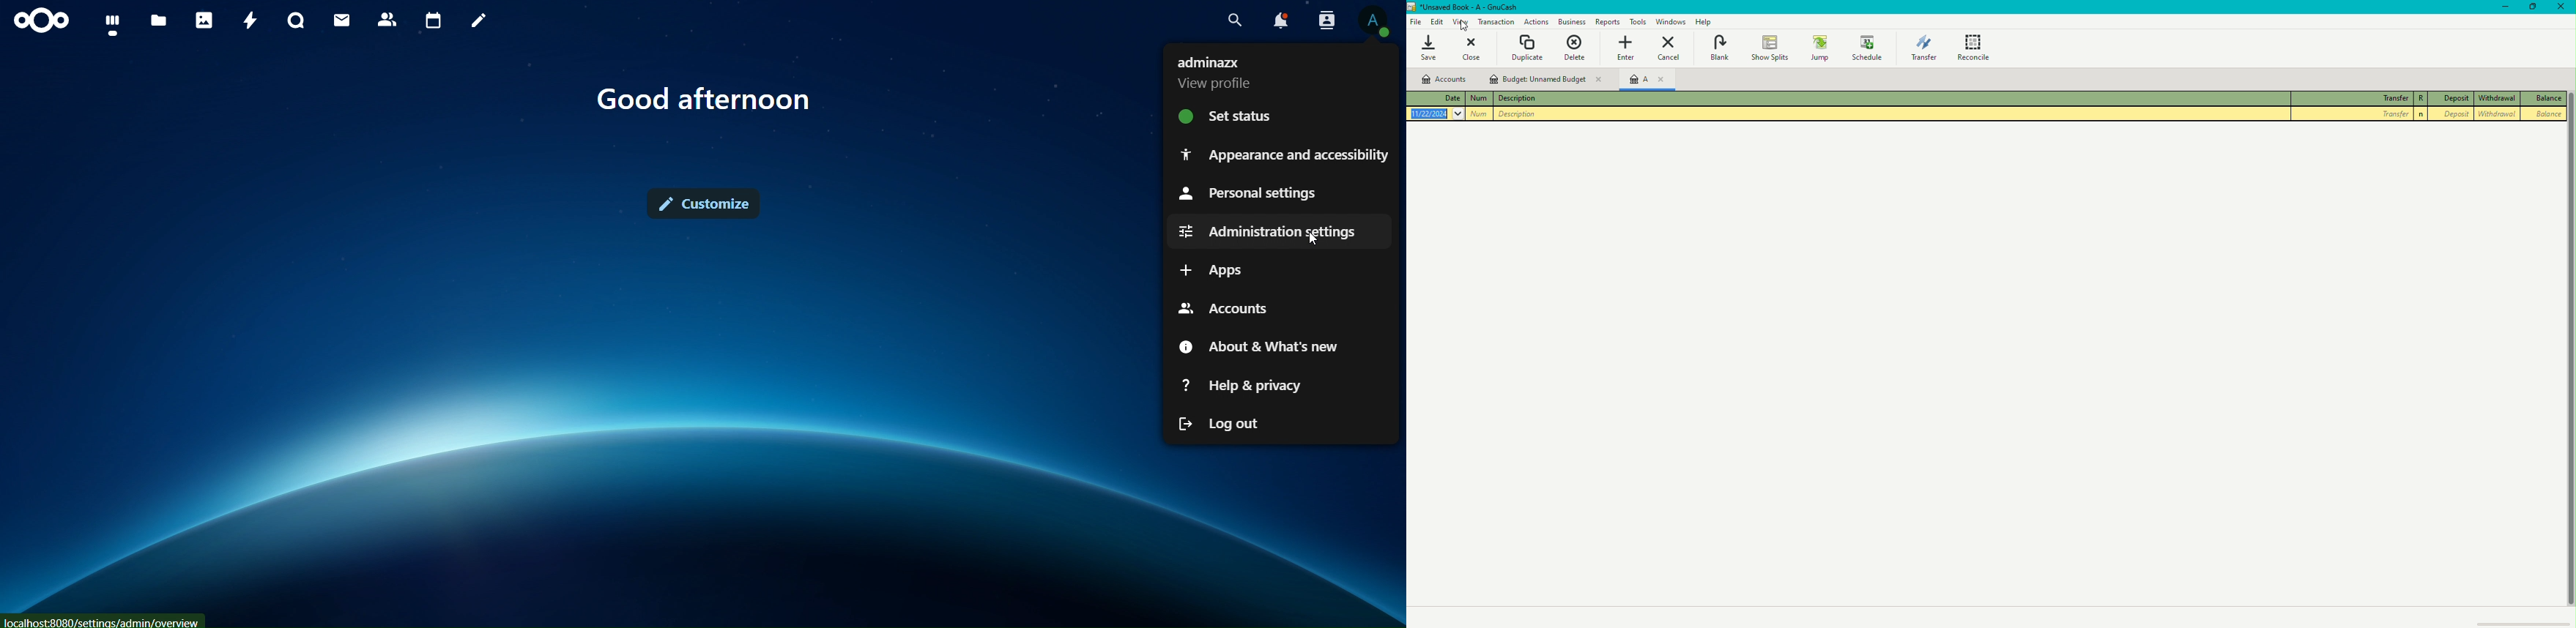  What do you see at coordinates (2352, 115) in the screenshot?
I see `Transfer` at bounding box center [2352, 115].